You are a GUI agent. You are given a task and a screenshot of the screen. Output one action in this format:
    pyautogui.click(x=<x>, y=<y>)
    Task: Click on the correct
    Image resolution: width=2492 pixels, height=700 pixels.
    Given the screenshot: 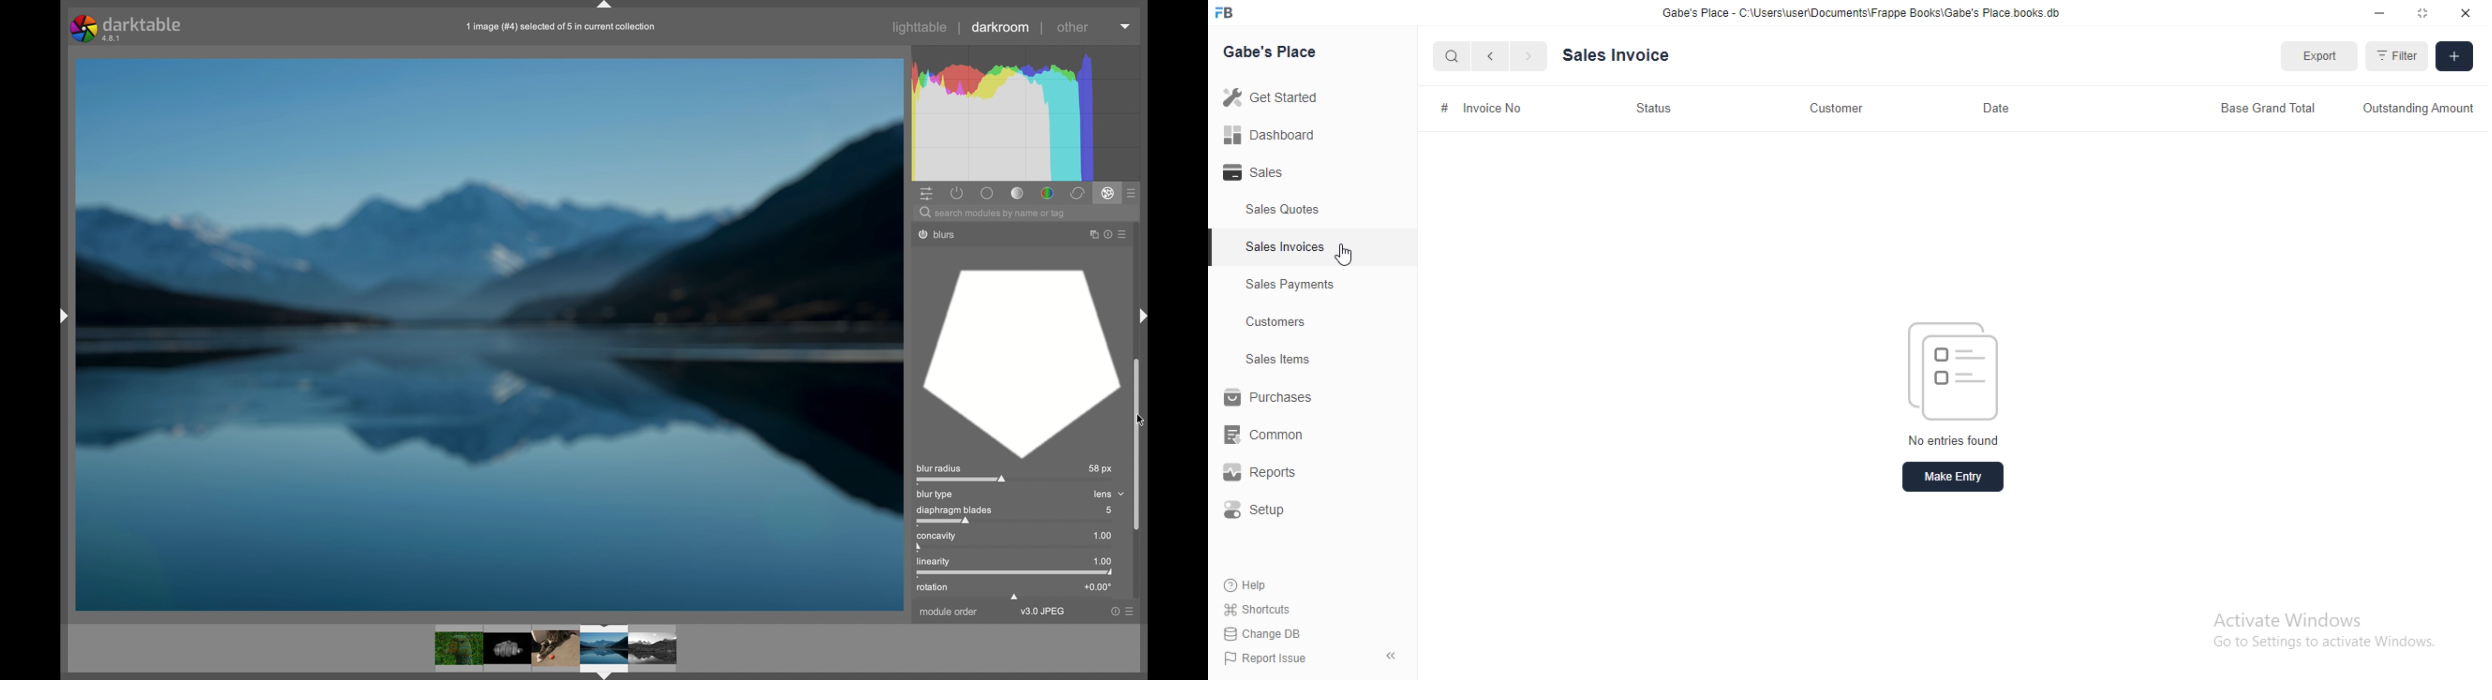 What is the action you would take?
    pyautogui.click(x=1077, y=193)
    